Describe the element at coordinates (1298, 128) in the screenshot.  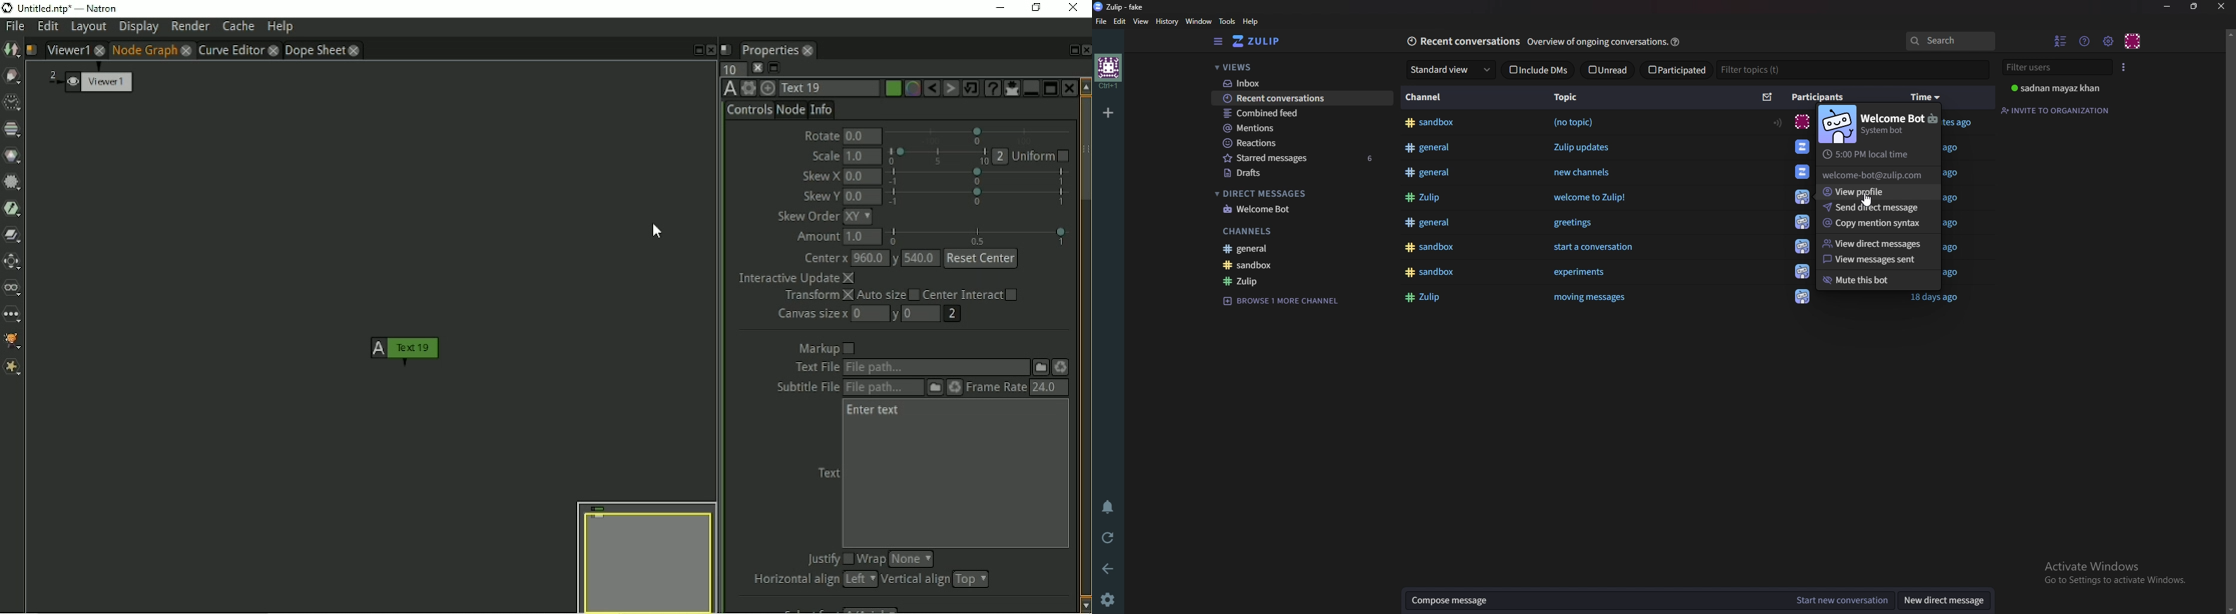
I see `Mentions` at that location.